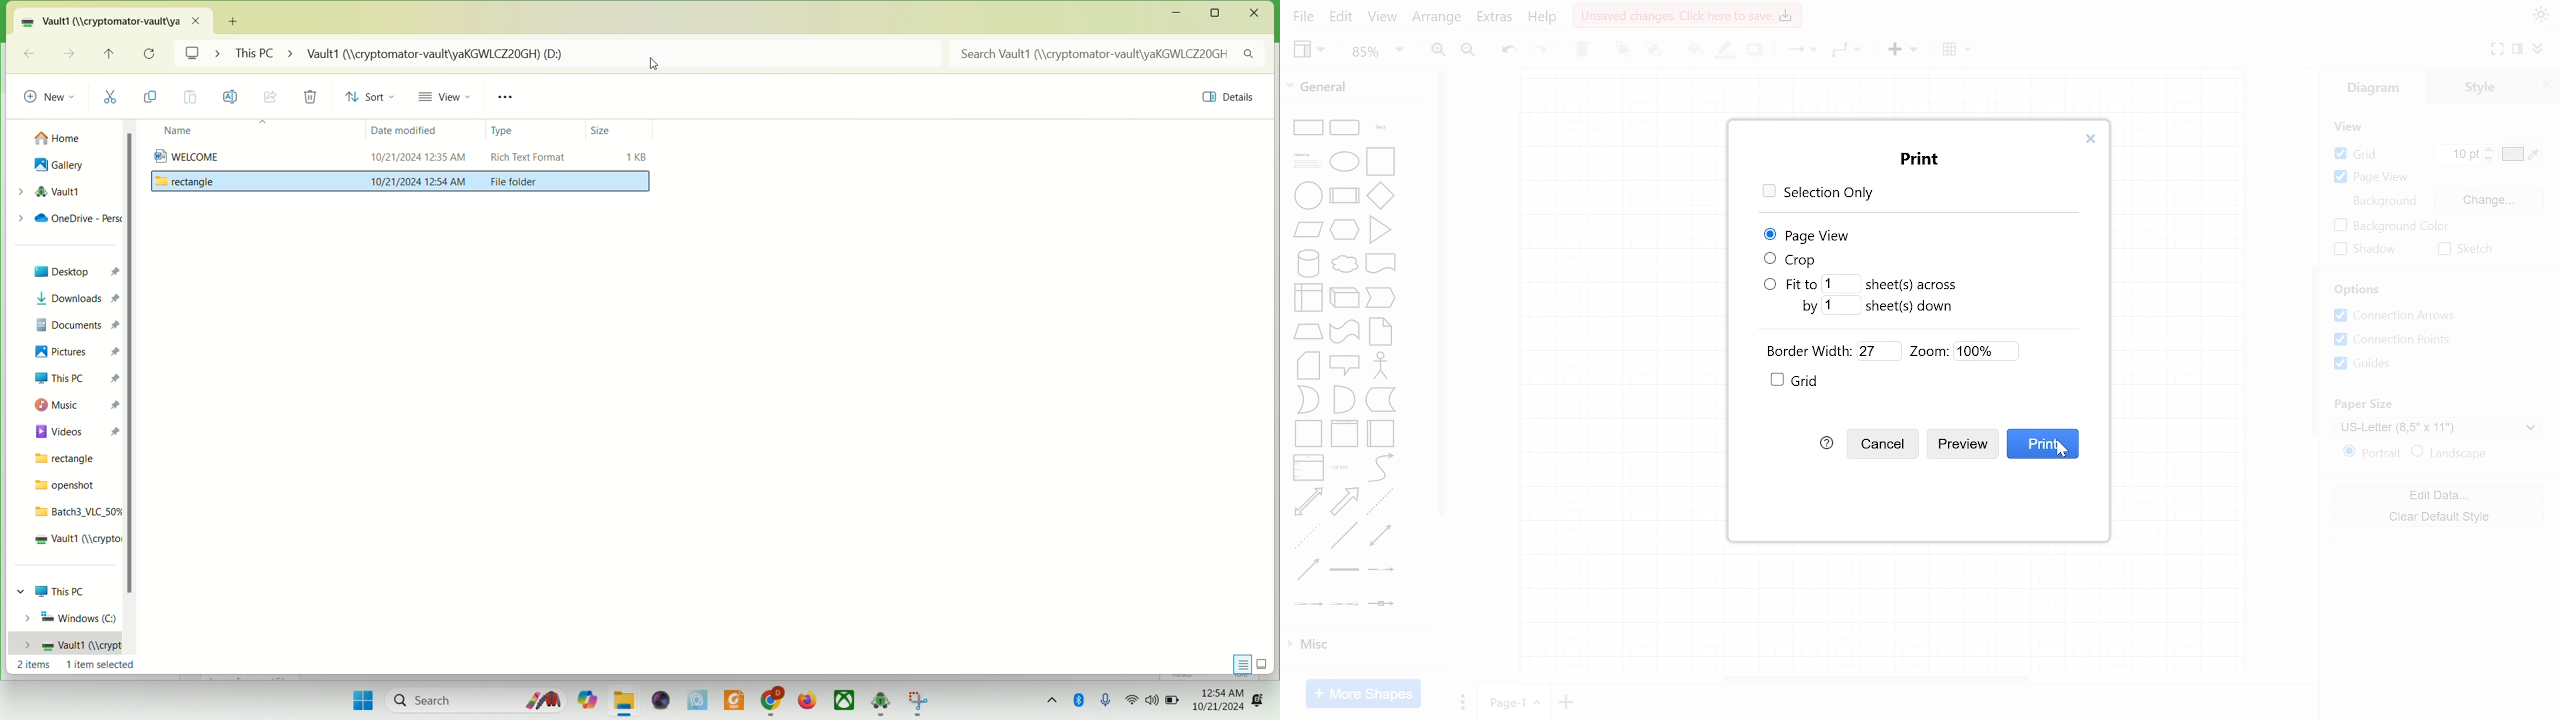 The height and width of the screenshot is (728, 2576). Describe the element at coordinates (2357, 289) in the screenshot. I see `Options` at that location.